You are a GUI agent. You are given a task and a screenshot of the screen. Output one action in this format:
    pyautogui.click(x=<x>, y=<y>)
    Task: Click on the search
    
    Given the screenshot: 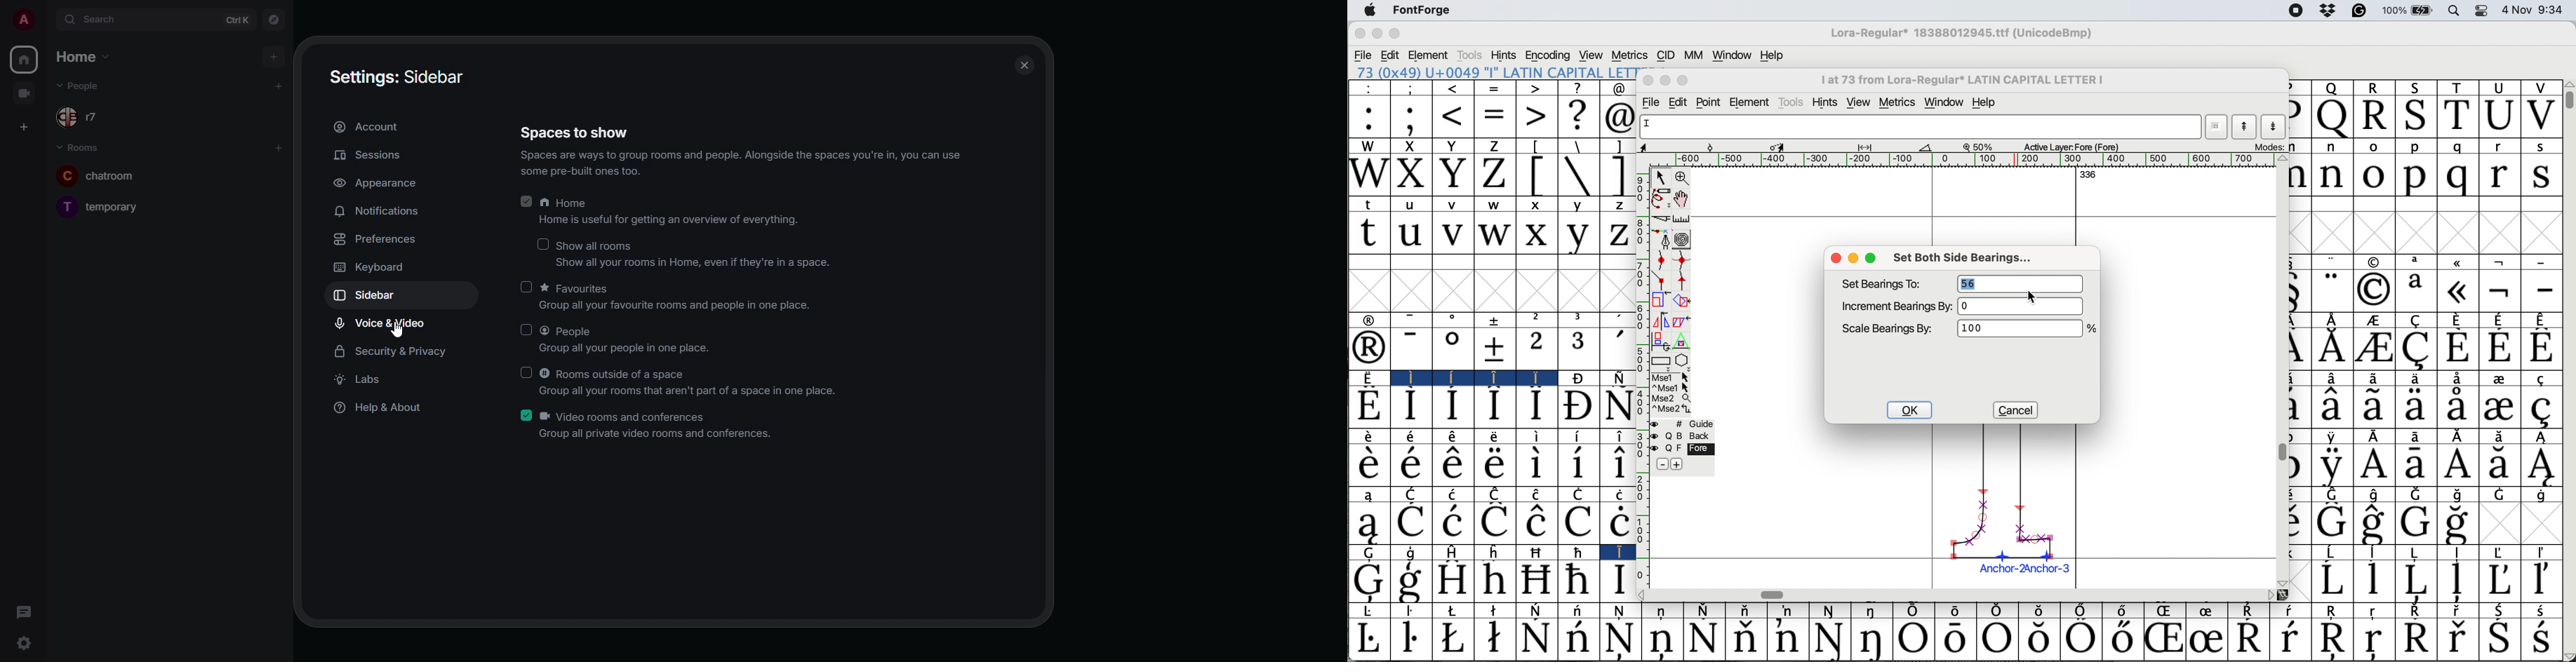 What is the action you would take?
    pyautogui.click(x=107, y=20)
    